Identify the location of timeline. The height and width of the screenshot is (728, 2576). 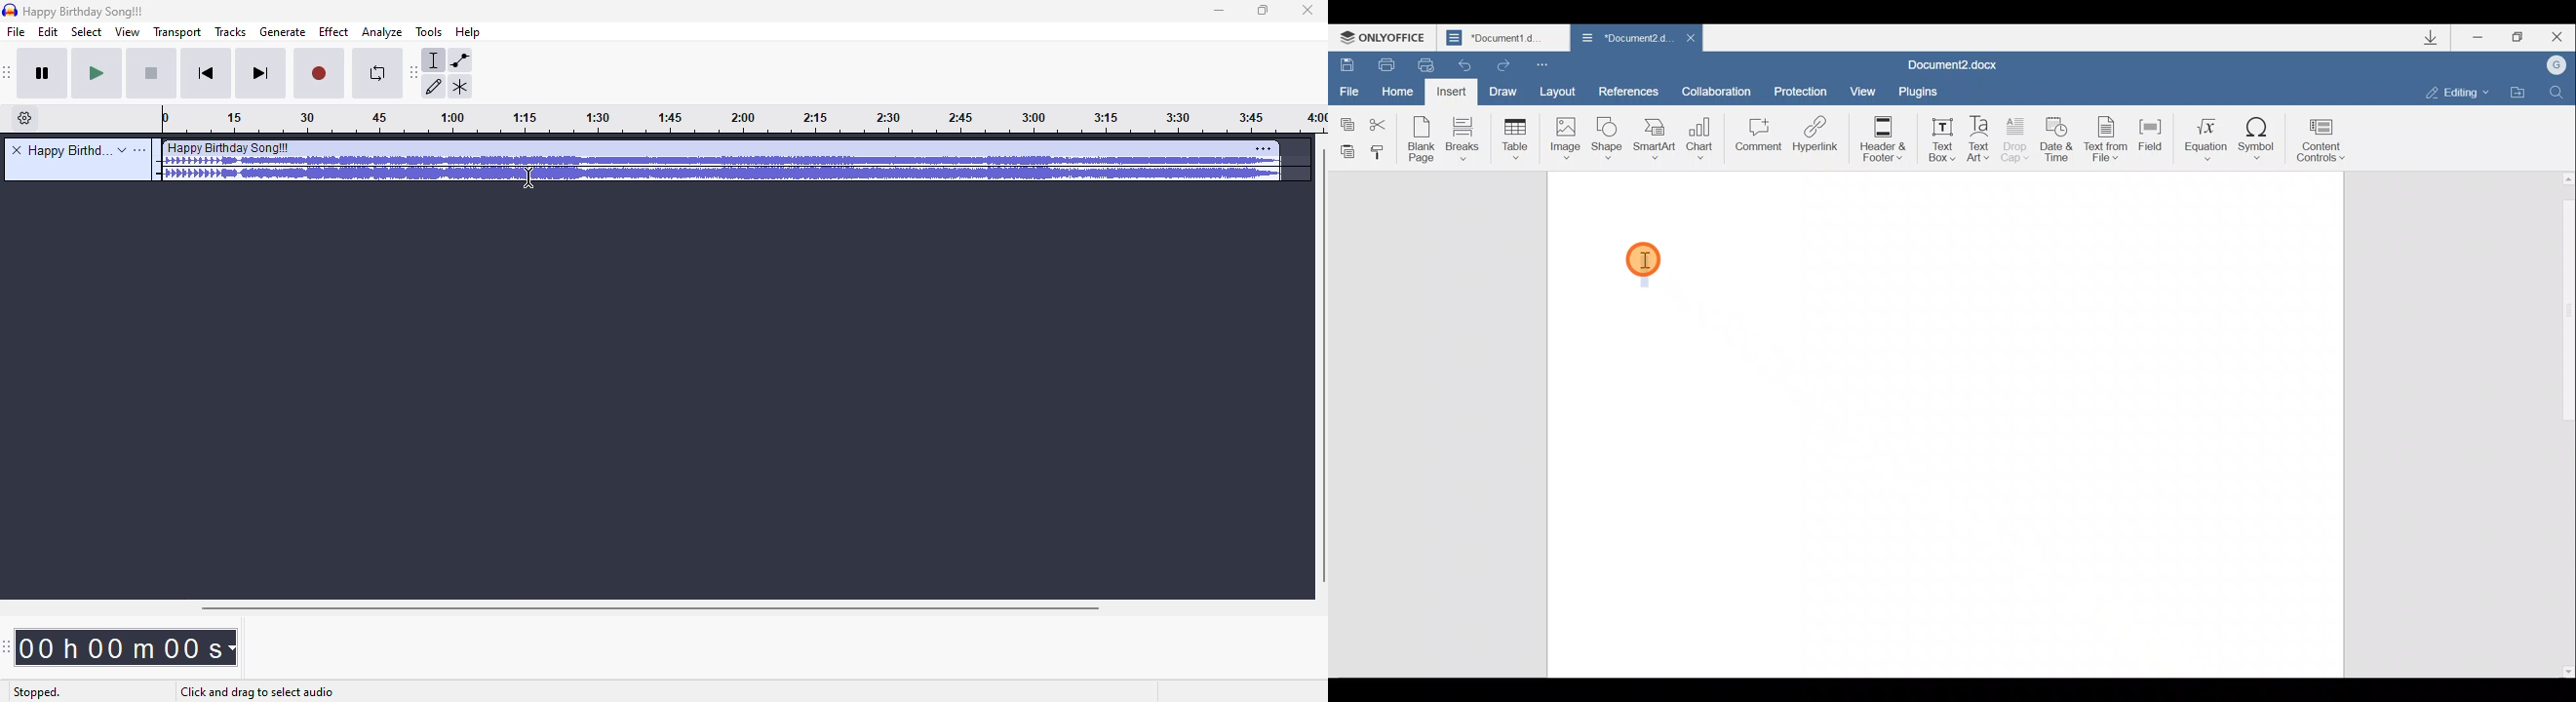
(744, 121).